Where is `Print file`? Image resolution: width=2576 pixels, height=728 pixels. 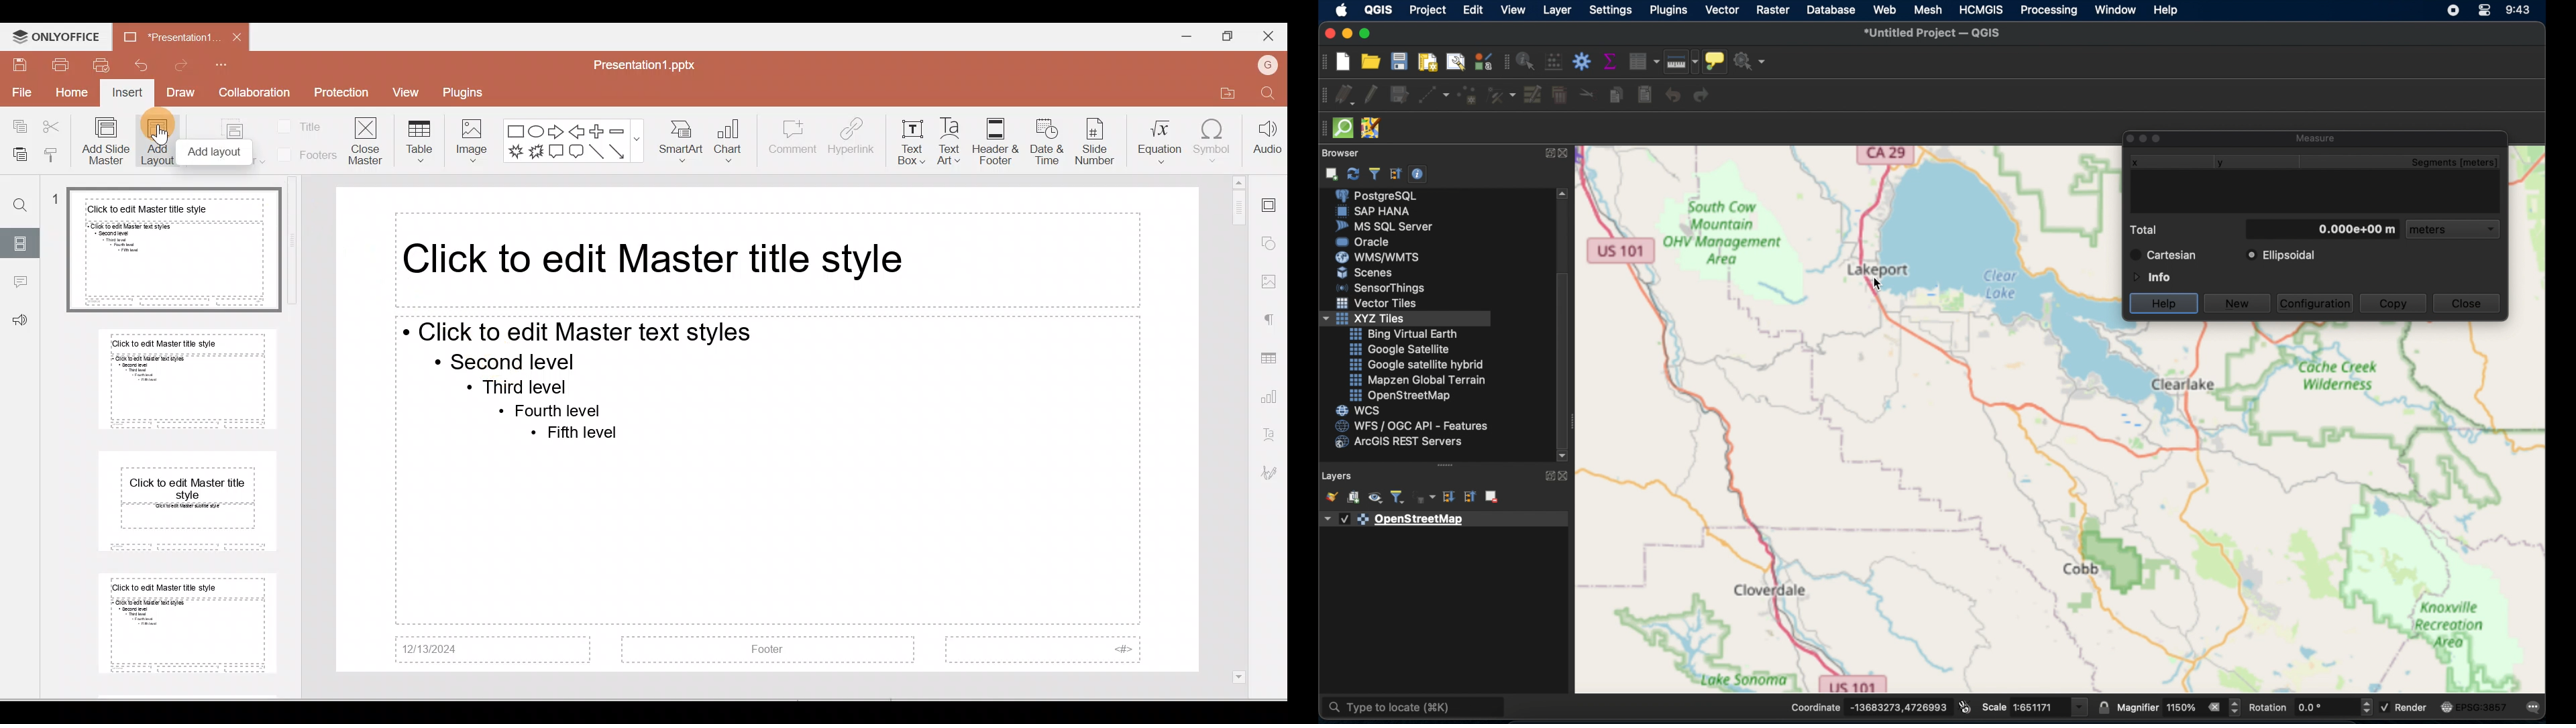 Print file is located at coordinates (60, 65).